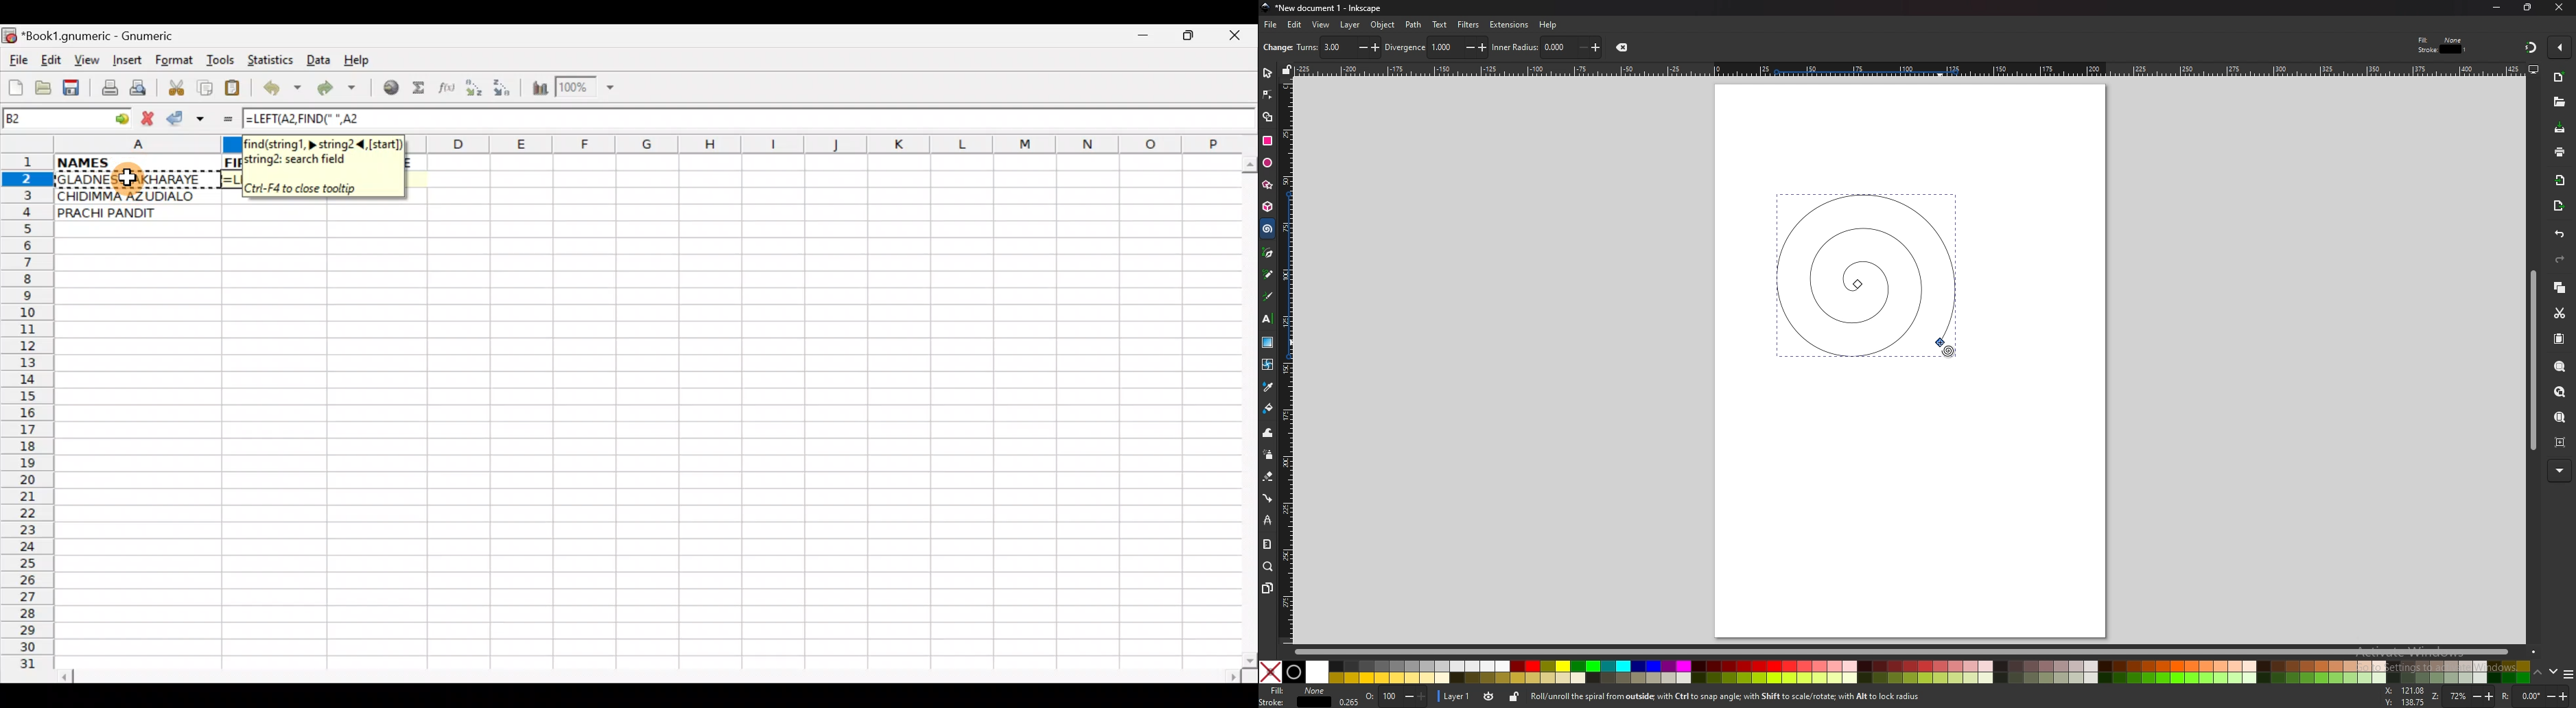  What do you see at coordinates (2443, 49) in the screenshot?
I see `Stroke: 1` at bounding box center [2443, 49].